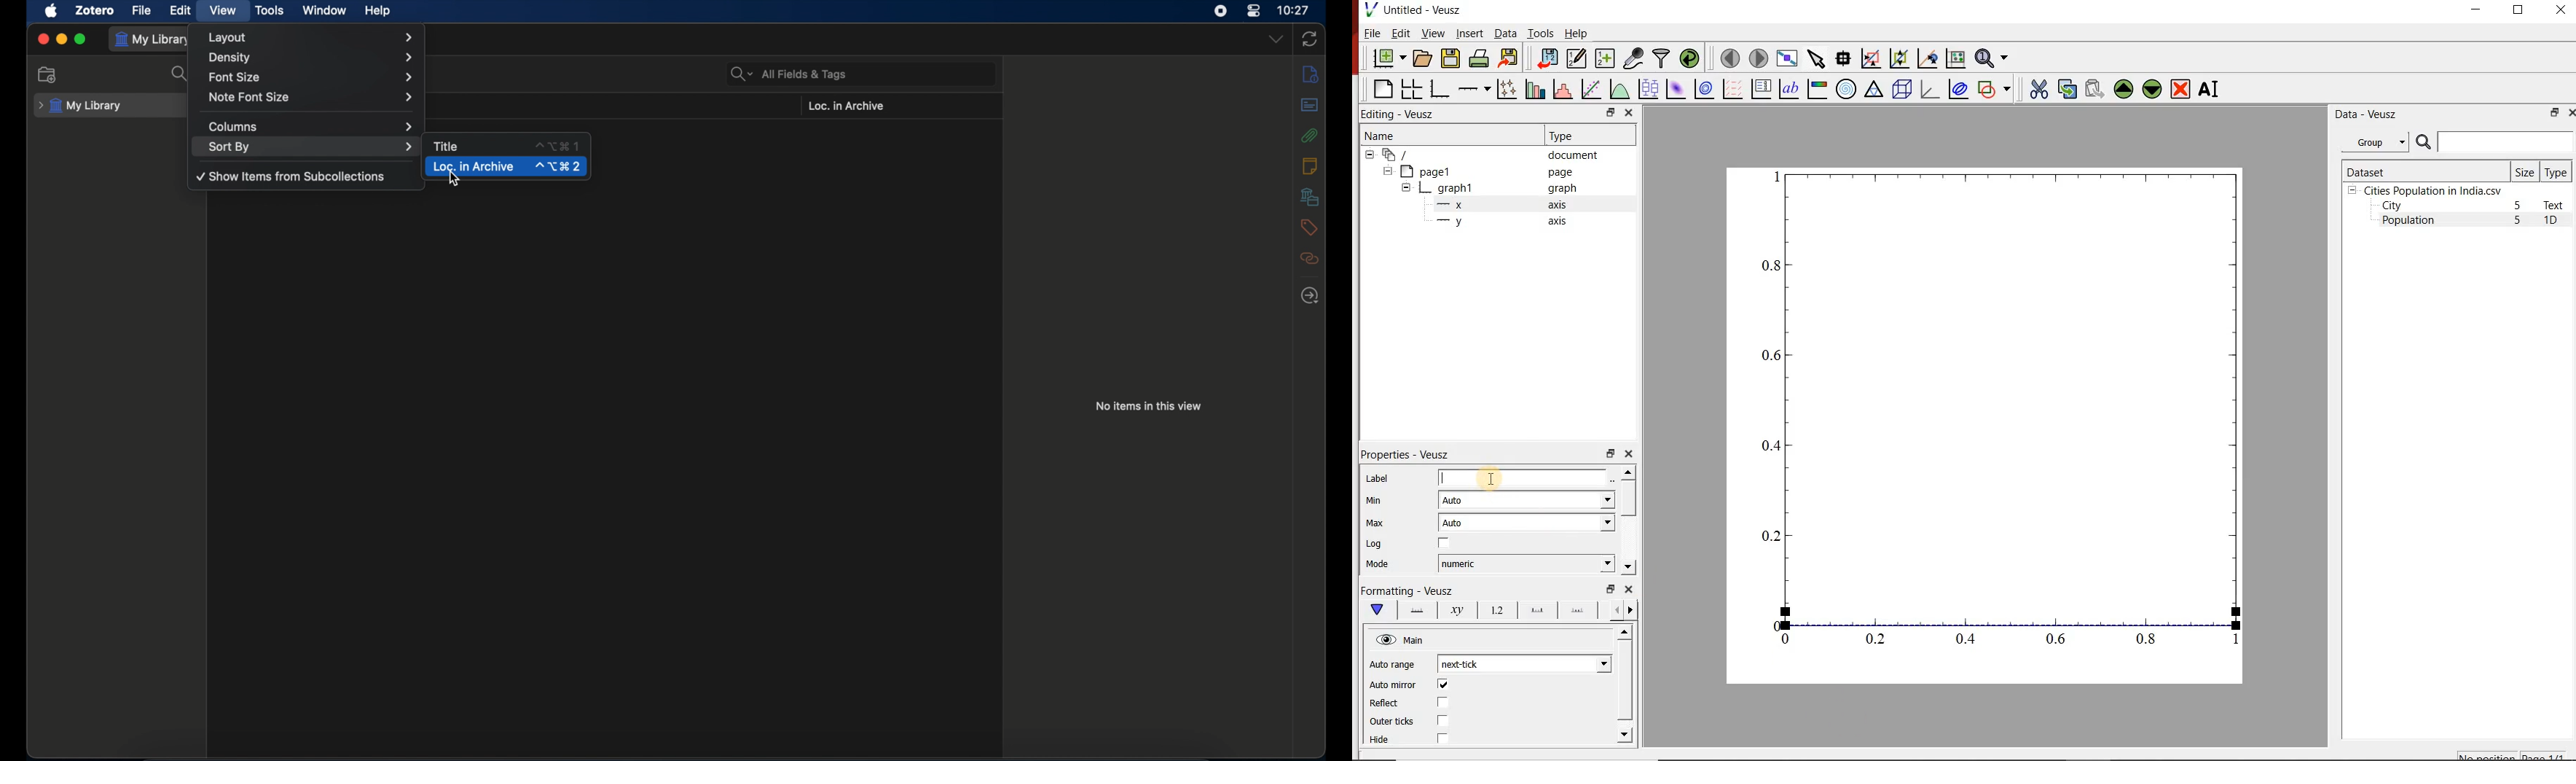 The height and width of the screenshot is (784, 2576). I want to click on notes, so click(1309, 166).